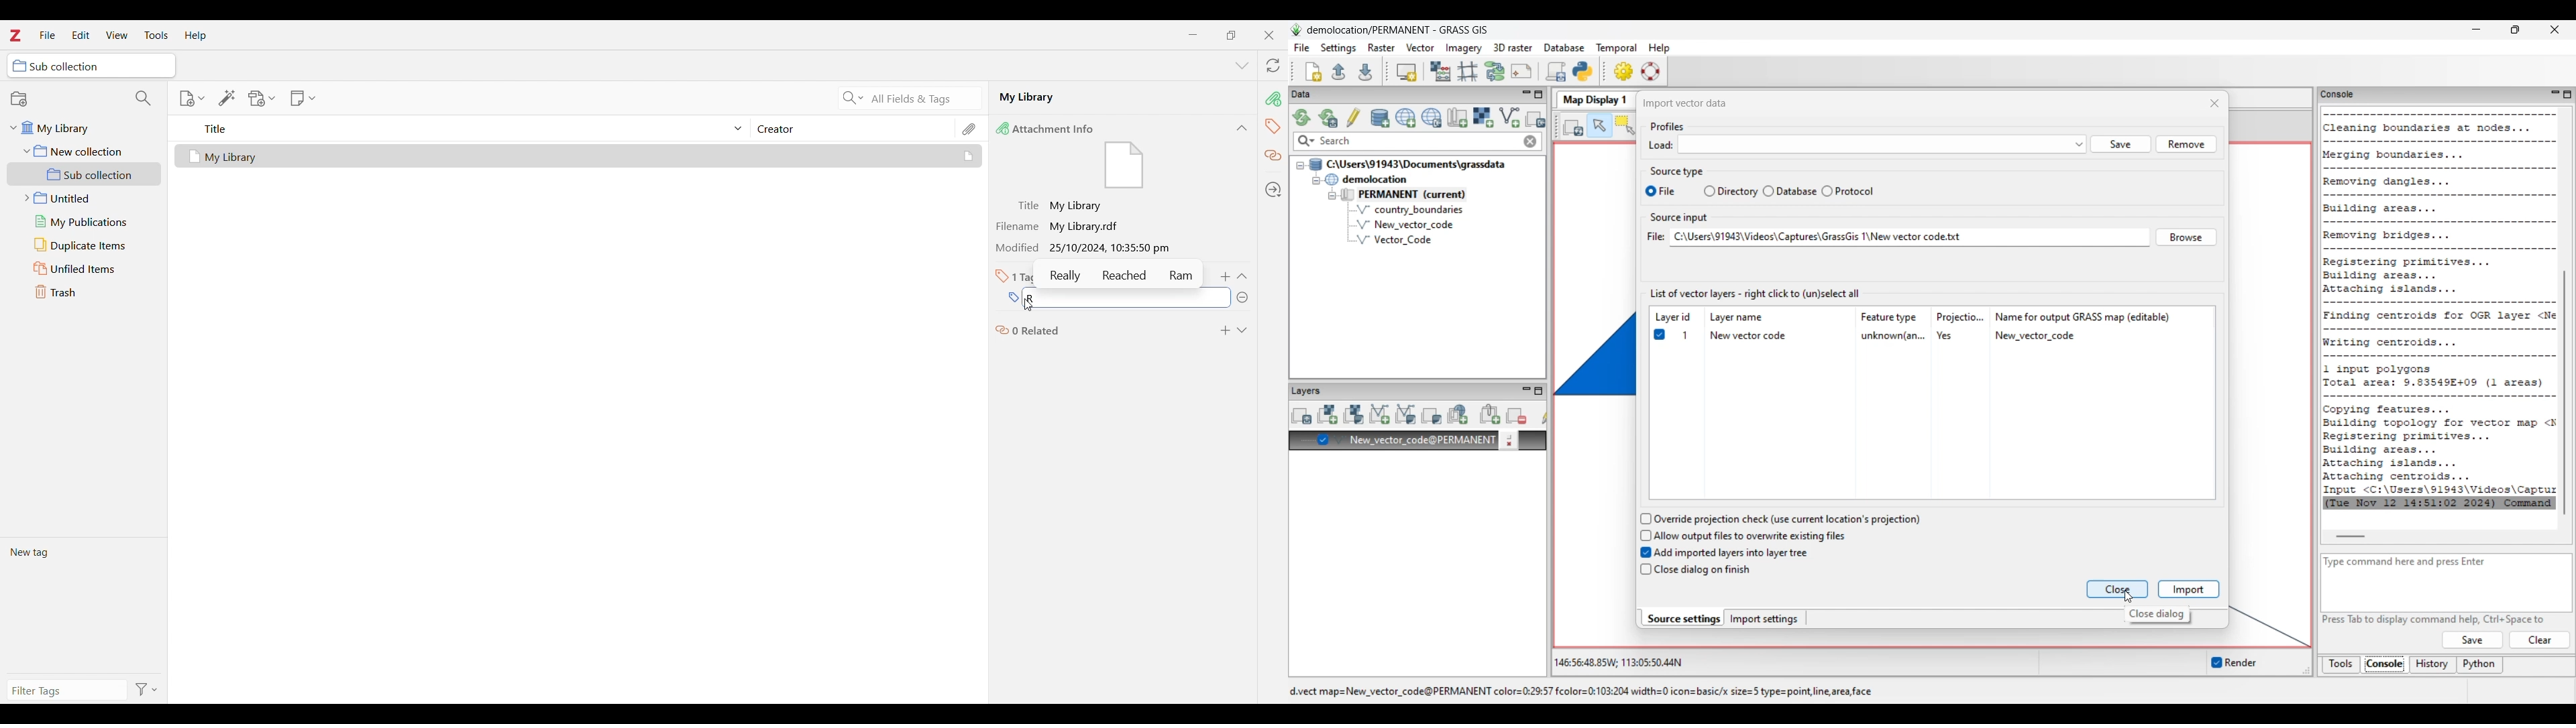  What do you see at coordinates (19, 99) in the screenshot?
I see `New collection` at bounding box center [19, 99].